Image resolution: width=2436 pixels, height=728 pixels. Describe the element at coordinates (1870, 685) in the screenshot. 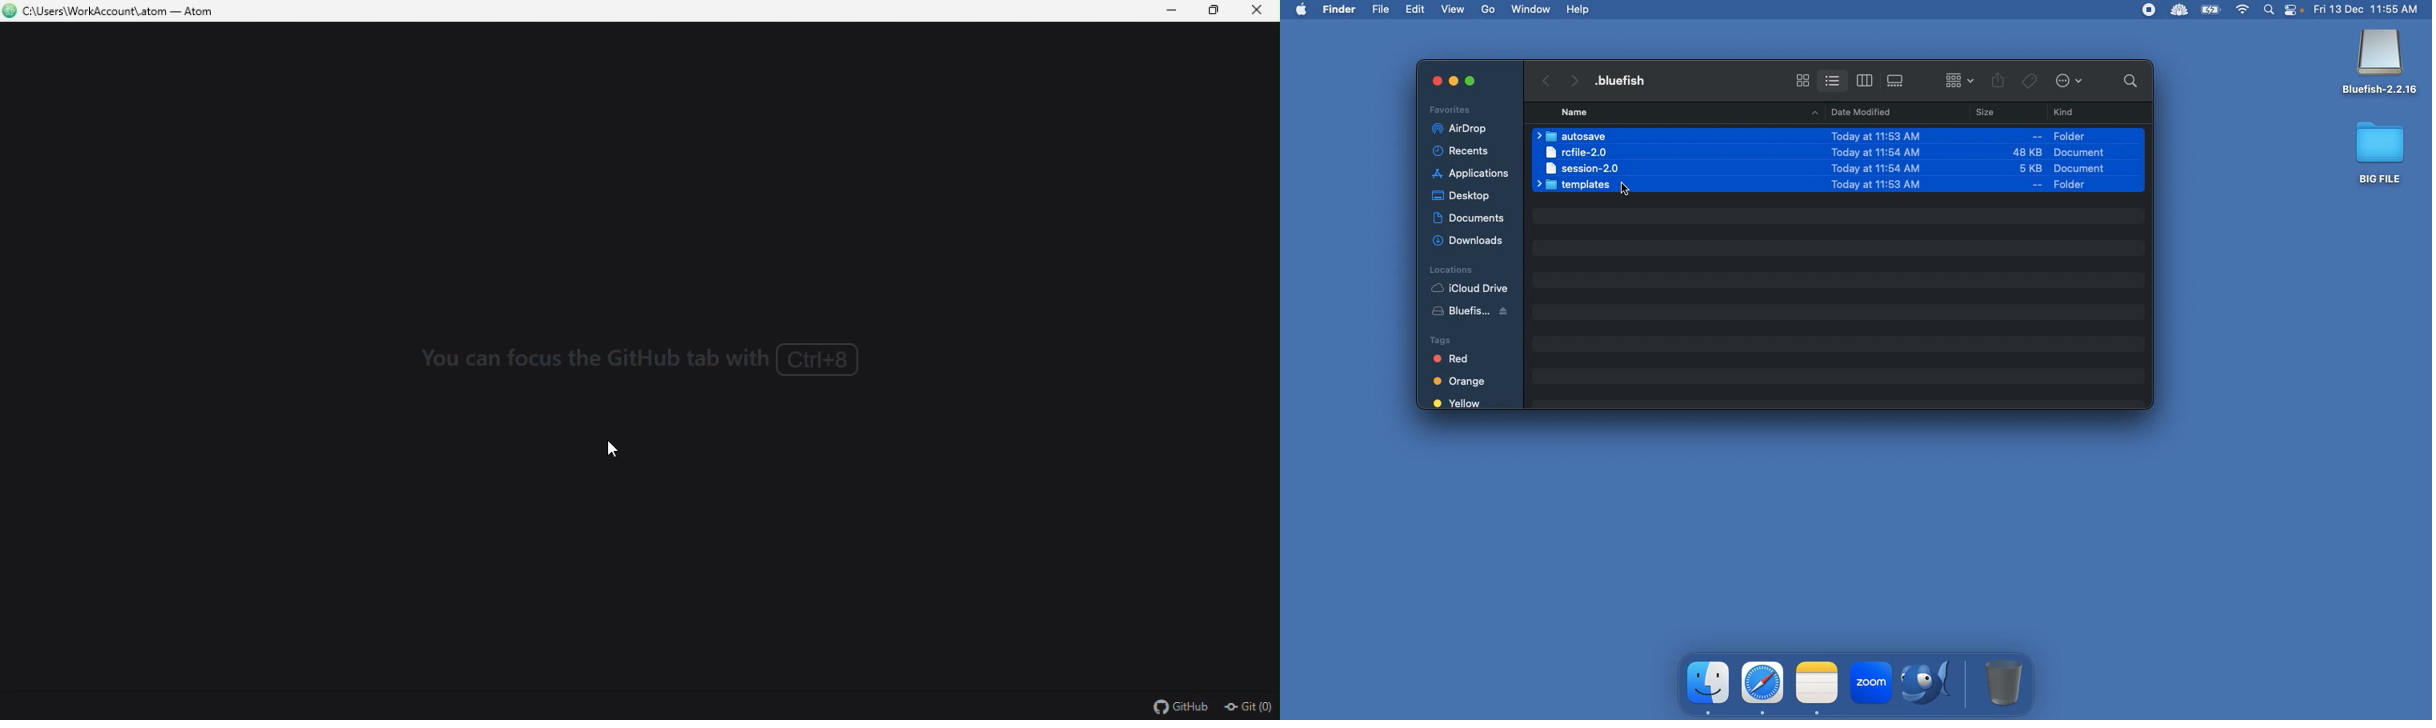

I see `zoom` at that location.